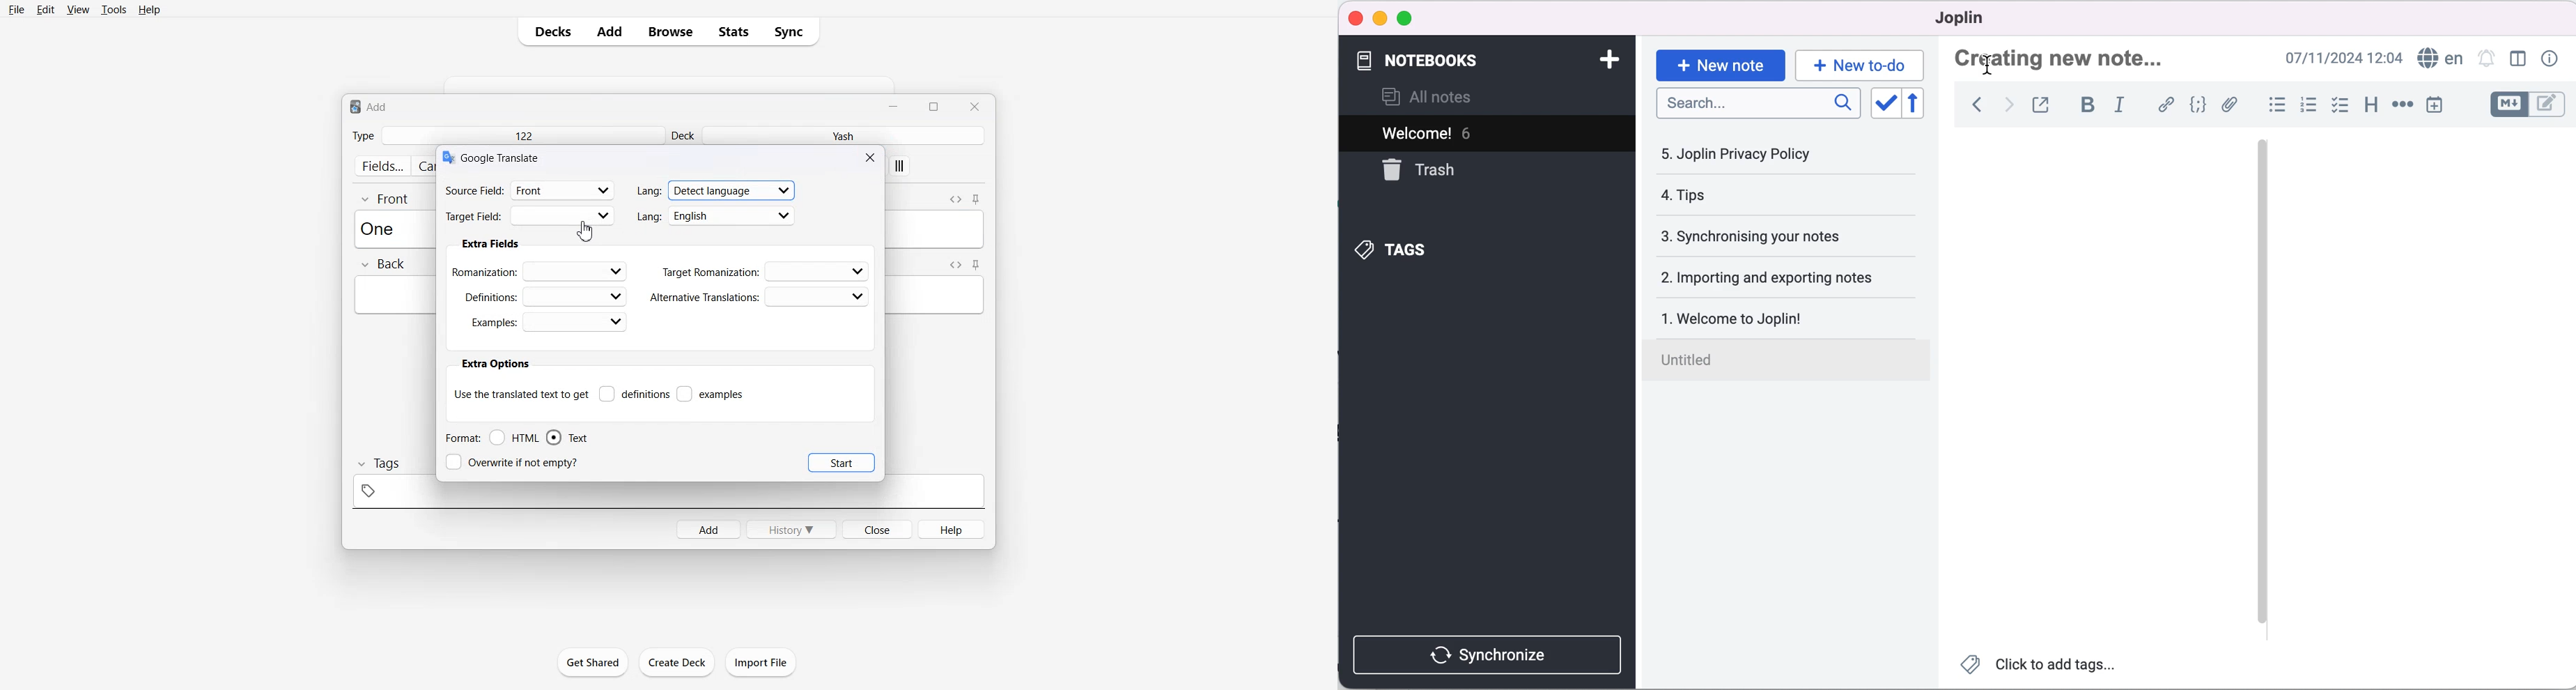  I want to click on Get Shared, so click(593, 662).